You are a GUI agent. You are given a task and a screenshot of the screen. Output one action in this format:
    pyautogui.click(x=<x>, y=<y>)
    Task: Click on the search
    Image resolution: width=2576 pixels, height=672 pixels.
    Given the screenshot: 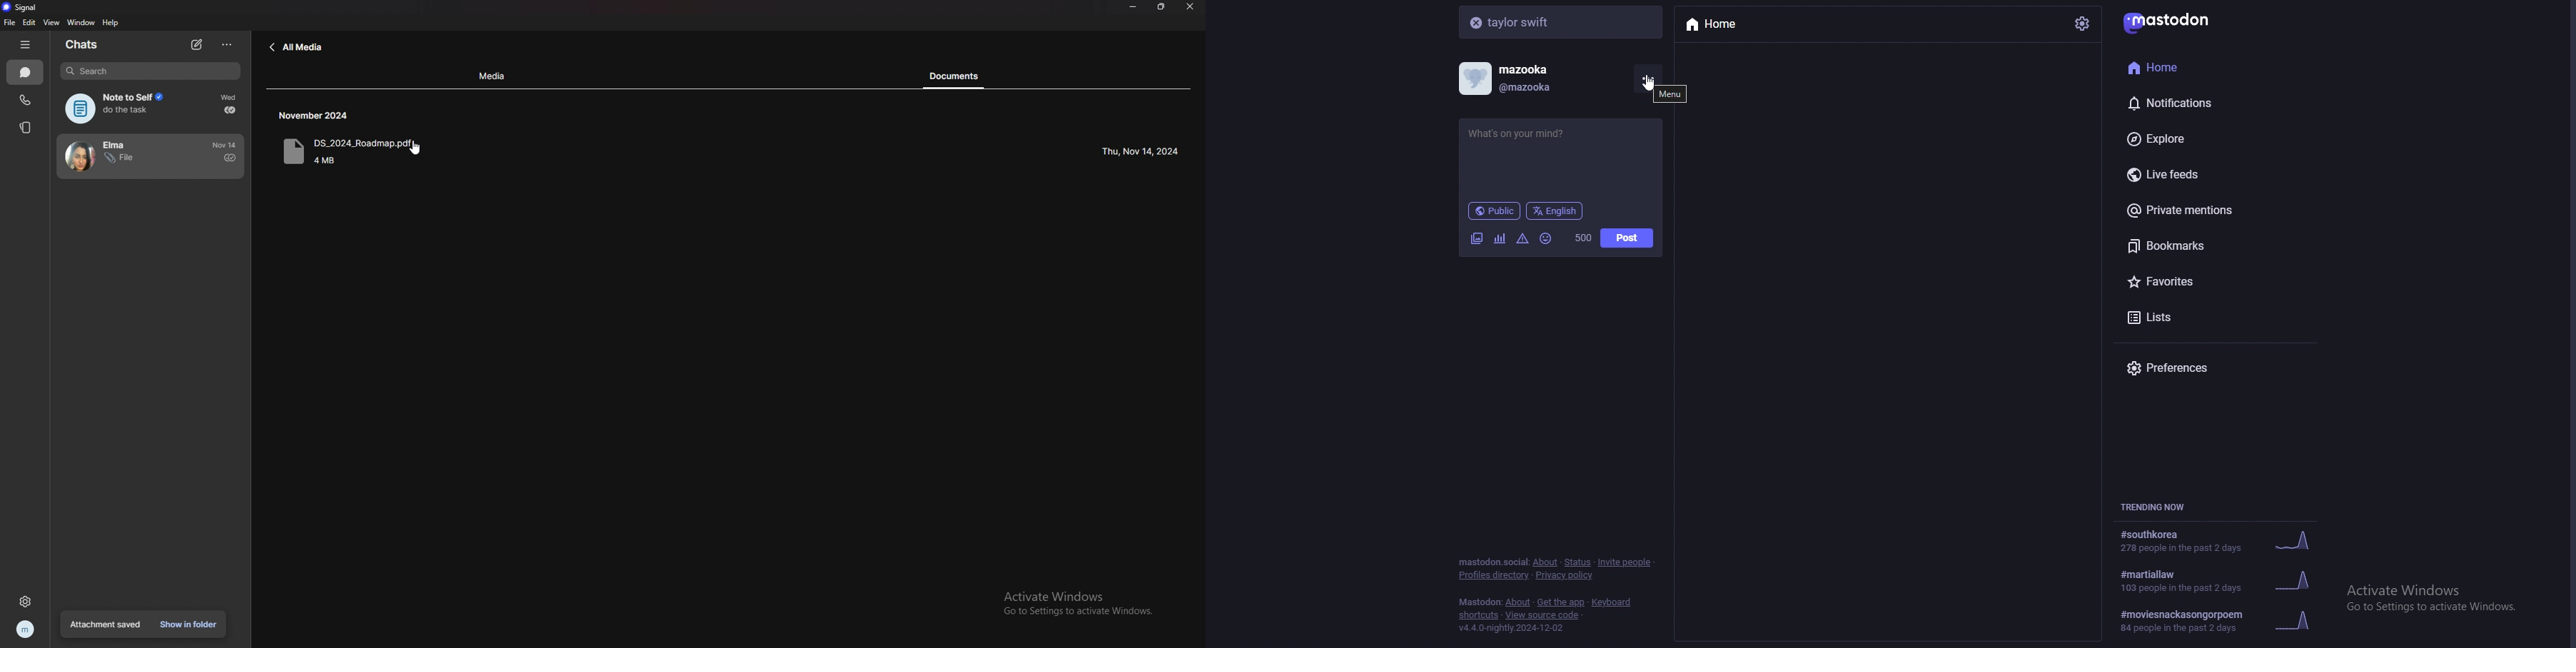 What is the action you would take?
    pyautogui.click(x=151, y=71)
    